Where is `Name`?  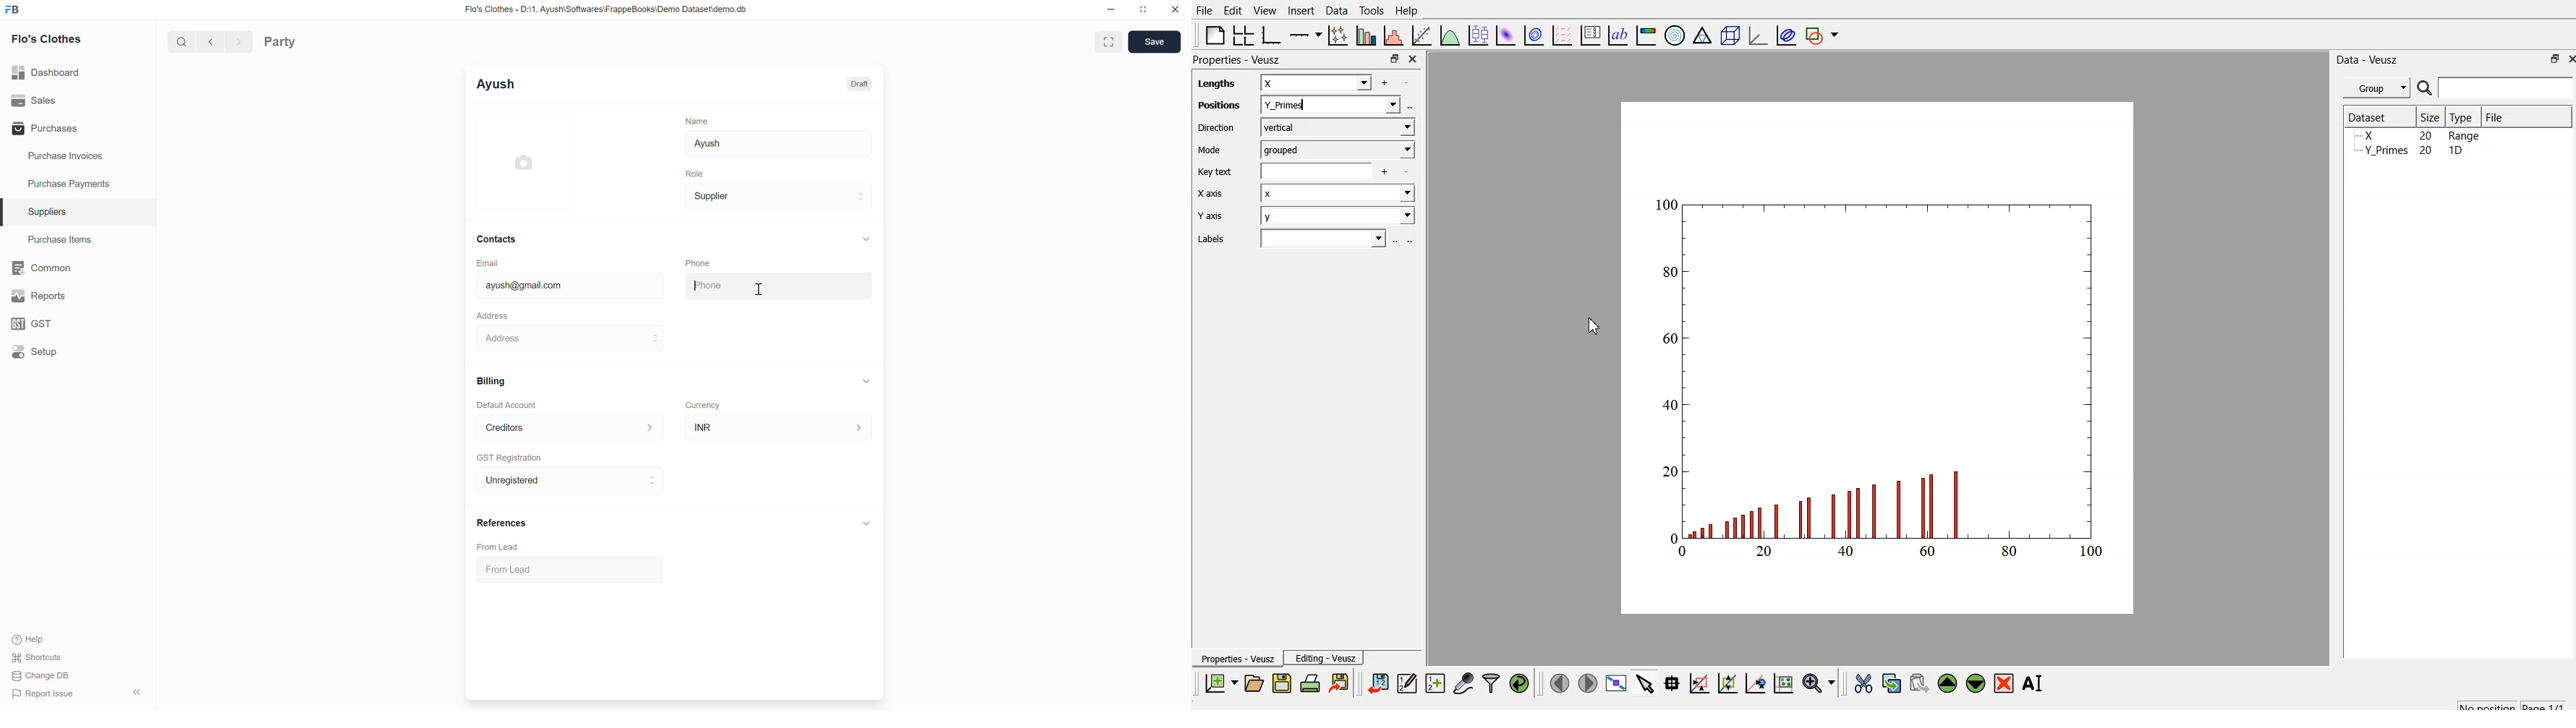 Name is located at coordinates (697, 121).